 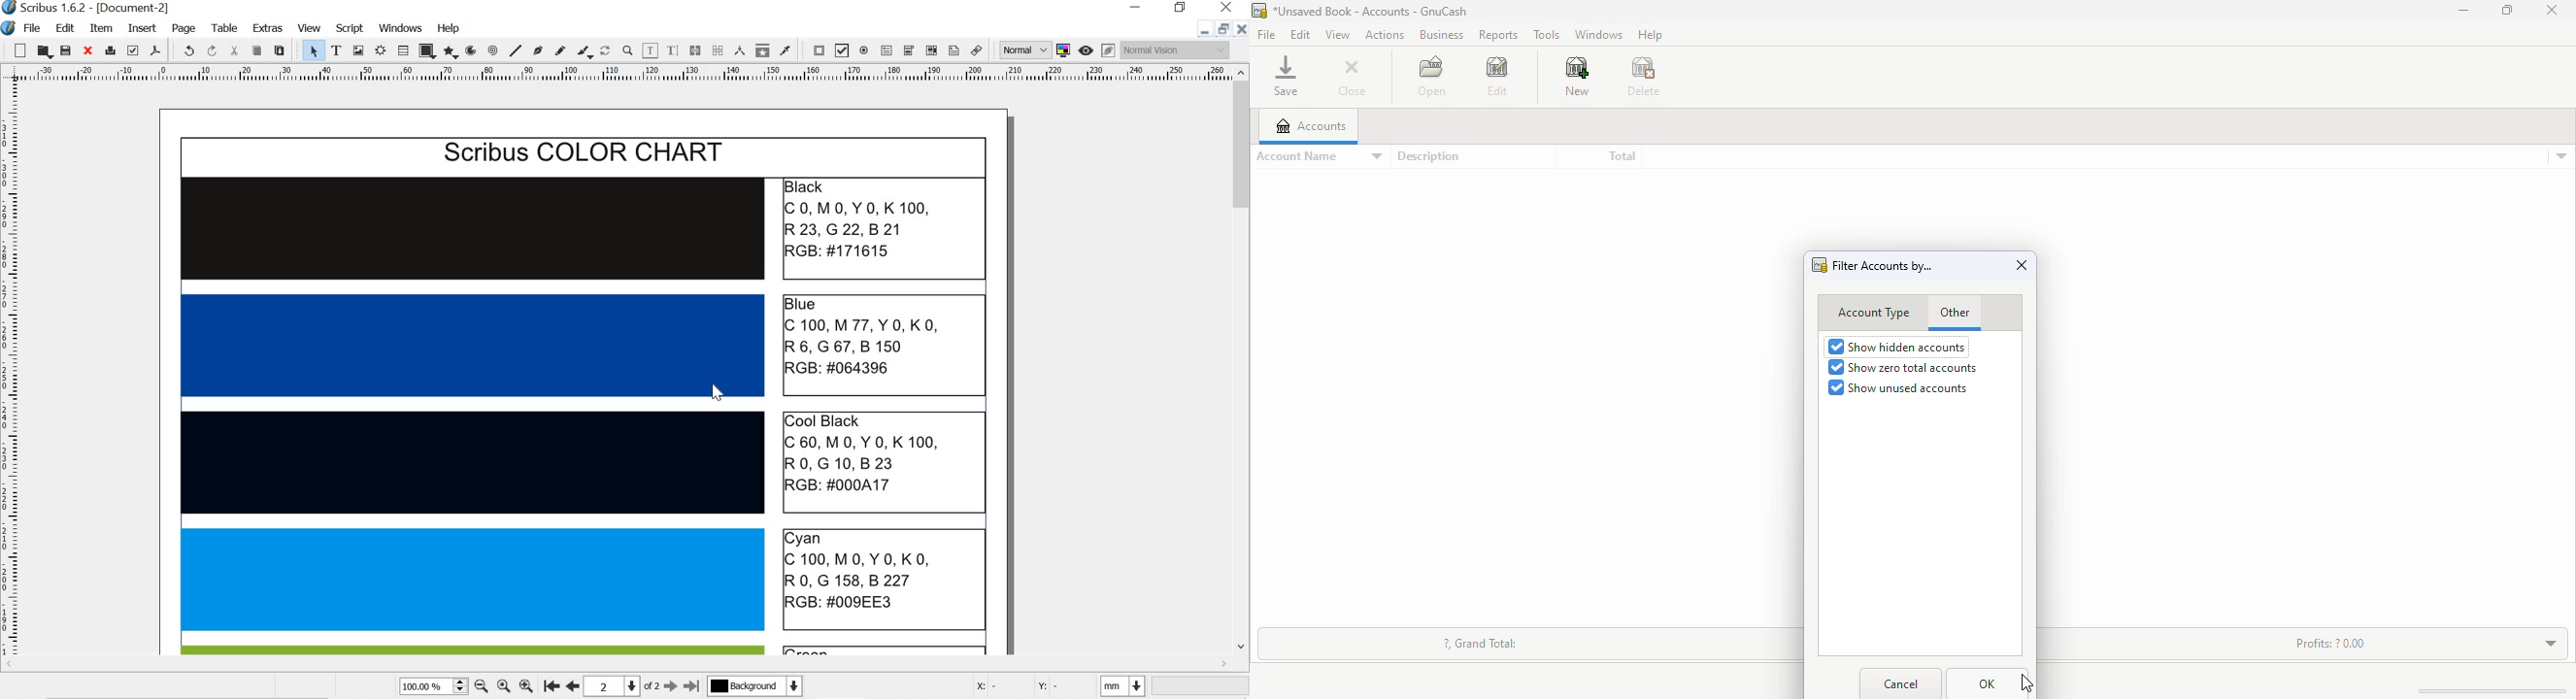 I want to click on ?, grand total:, so click(x=1481, y=643).